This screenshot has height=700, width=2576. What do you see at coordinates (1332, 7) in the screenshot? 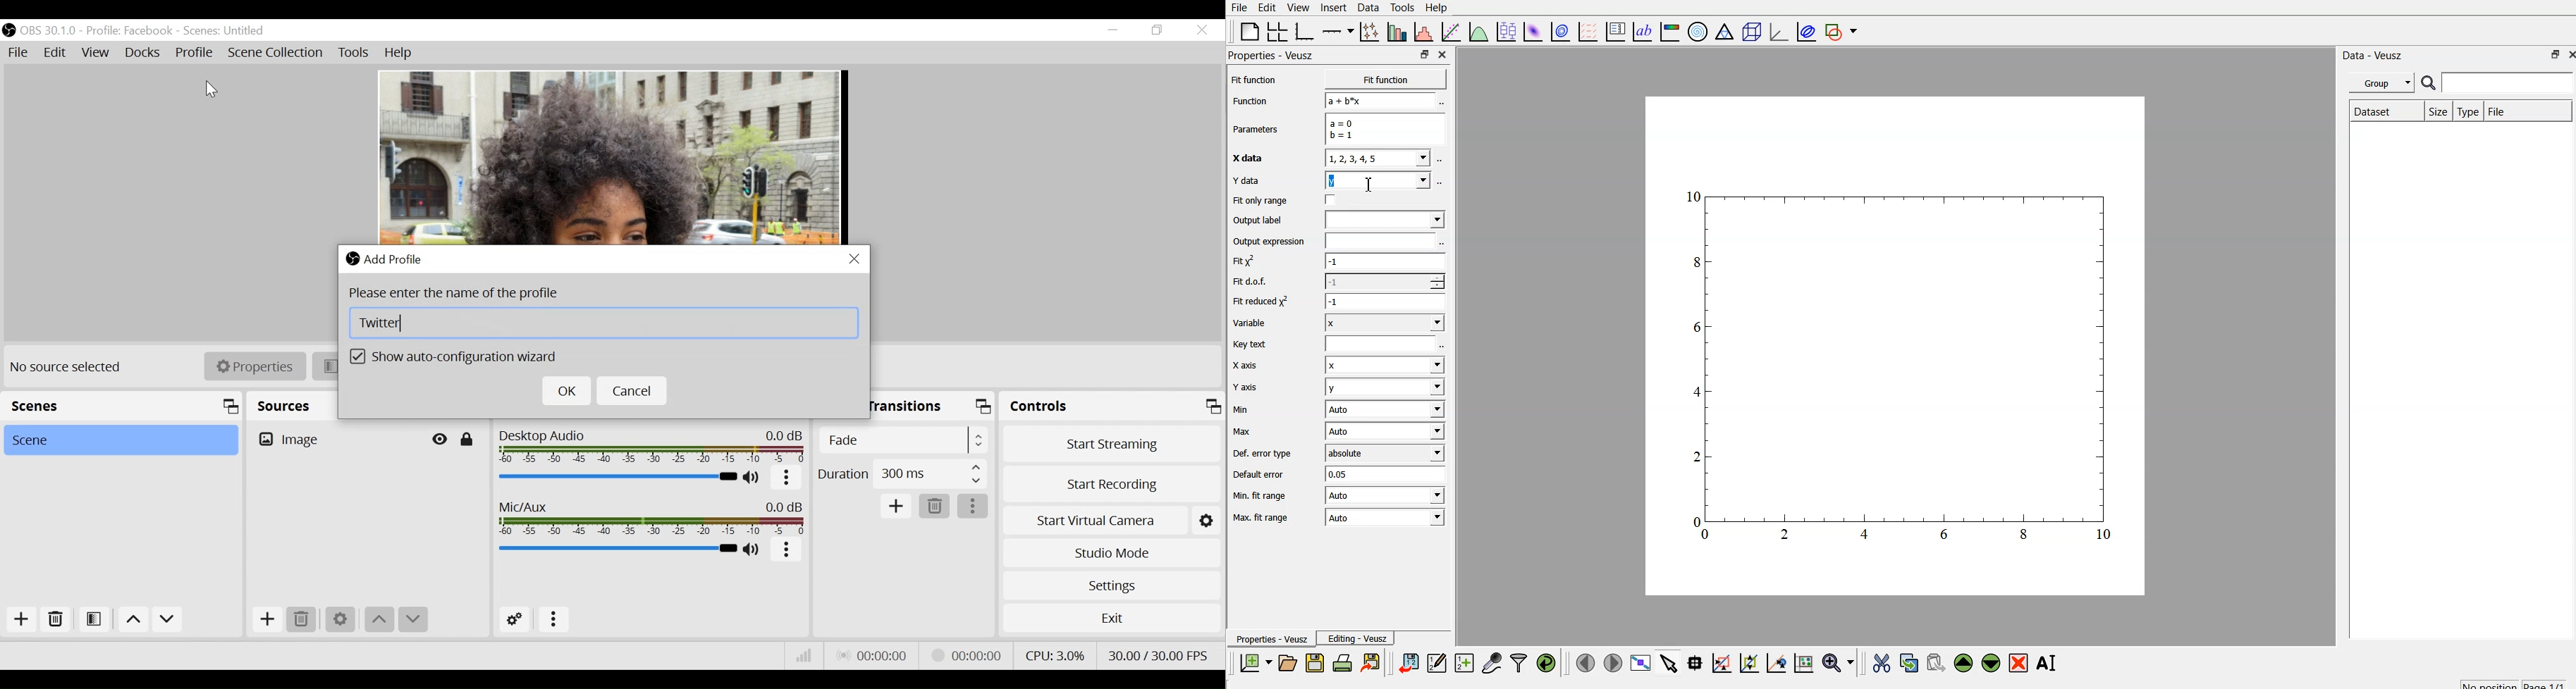
I see `insert` at bounding box center [1332, 7].